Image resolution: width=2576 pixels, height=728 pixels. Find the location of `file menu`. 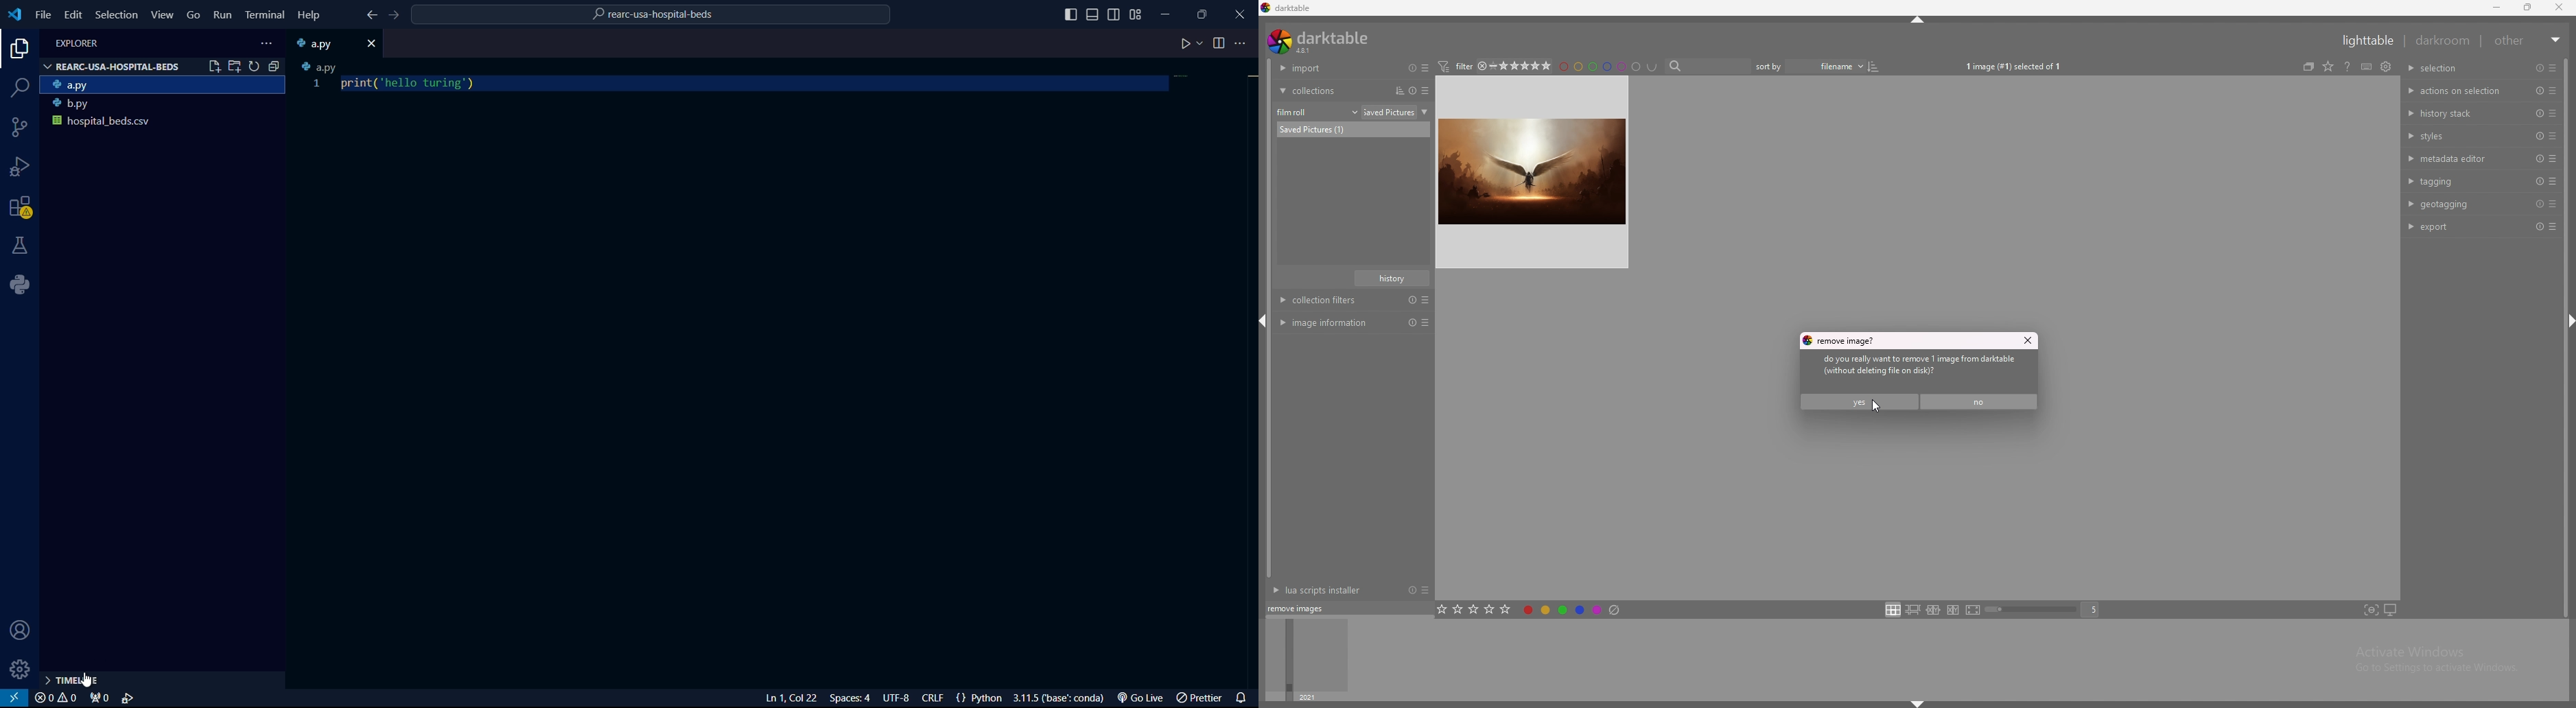

file menu is located at coordinates (43, 15).